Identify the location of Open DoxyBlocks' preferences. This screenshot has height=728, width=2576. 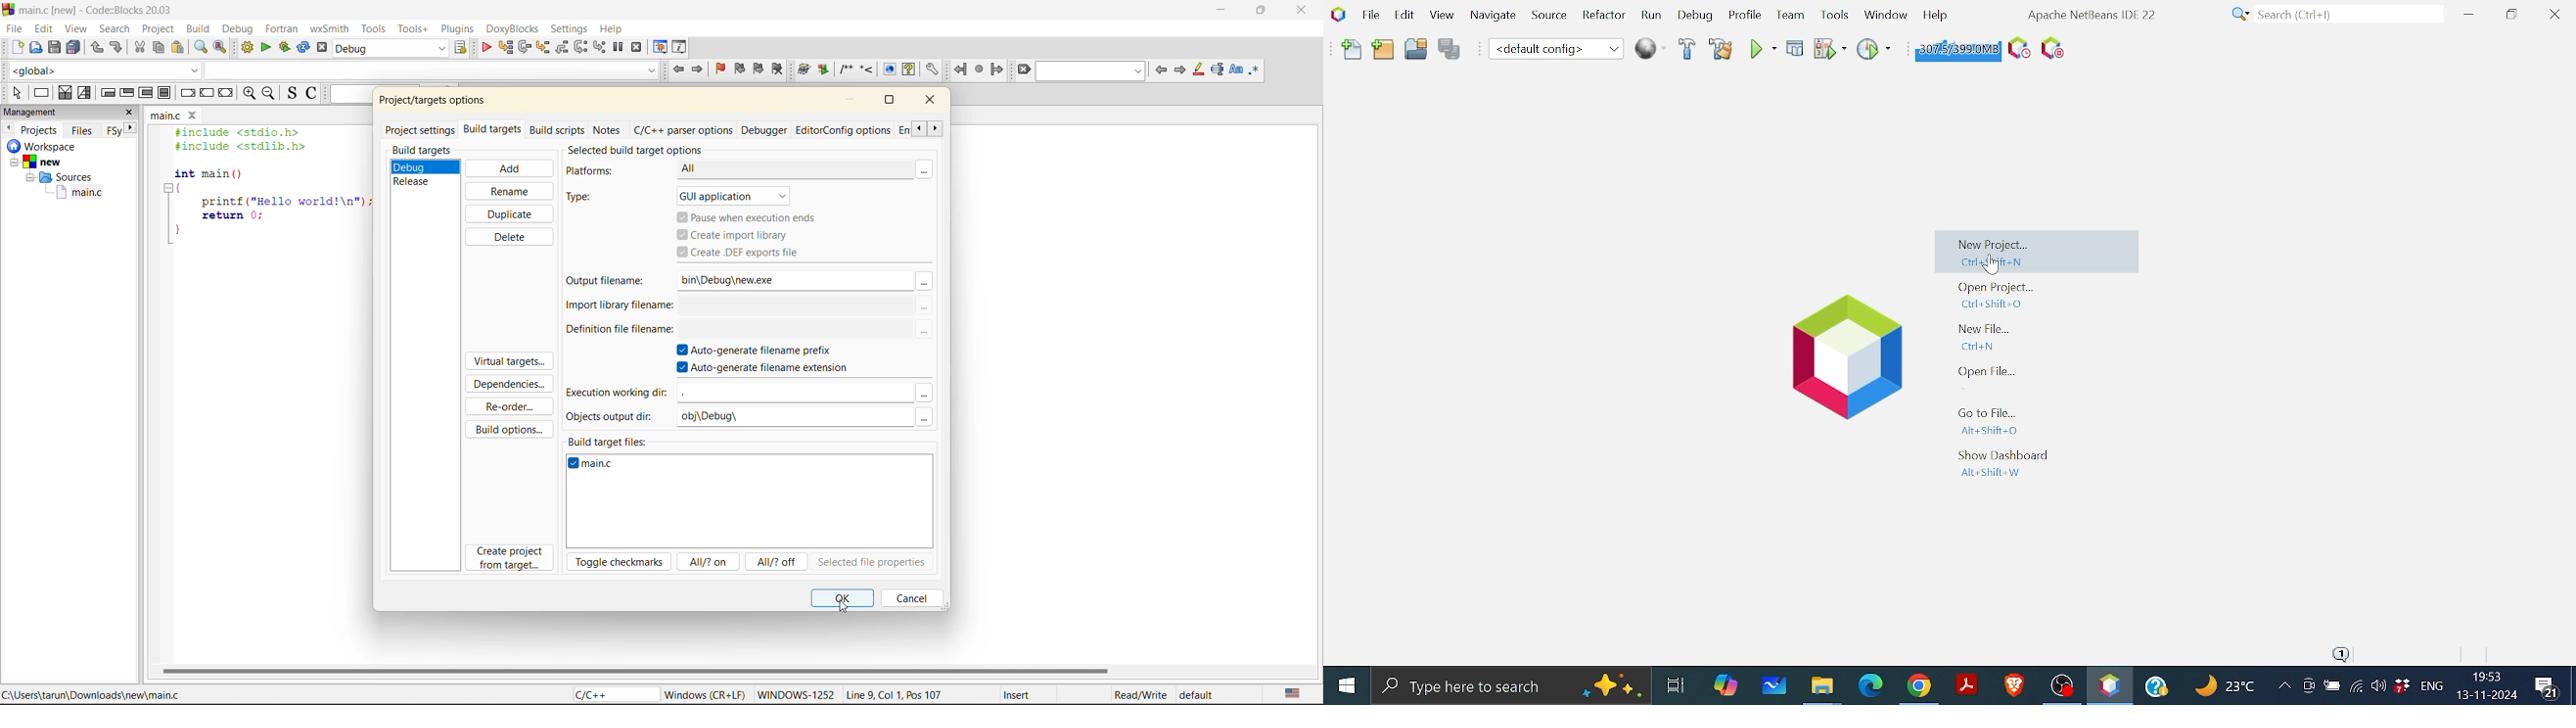
(932, 70).